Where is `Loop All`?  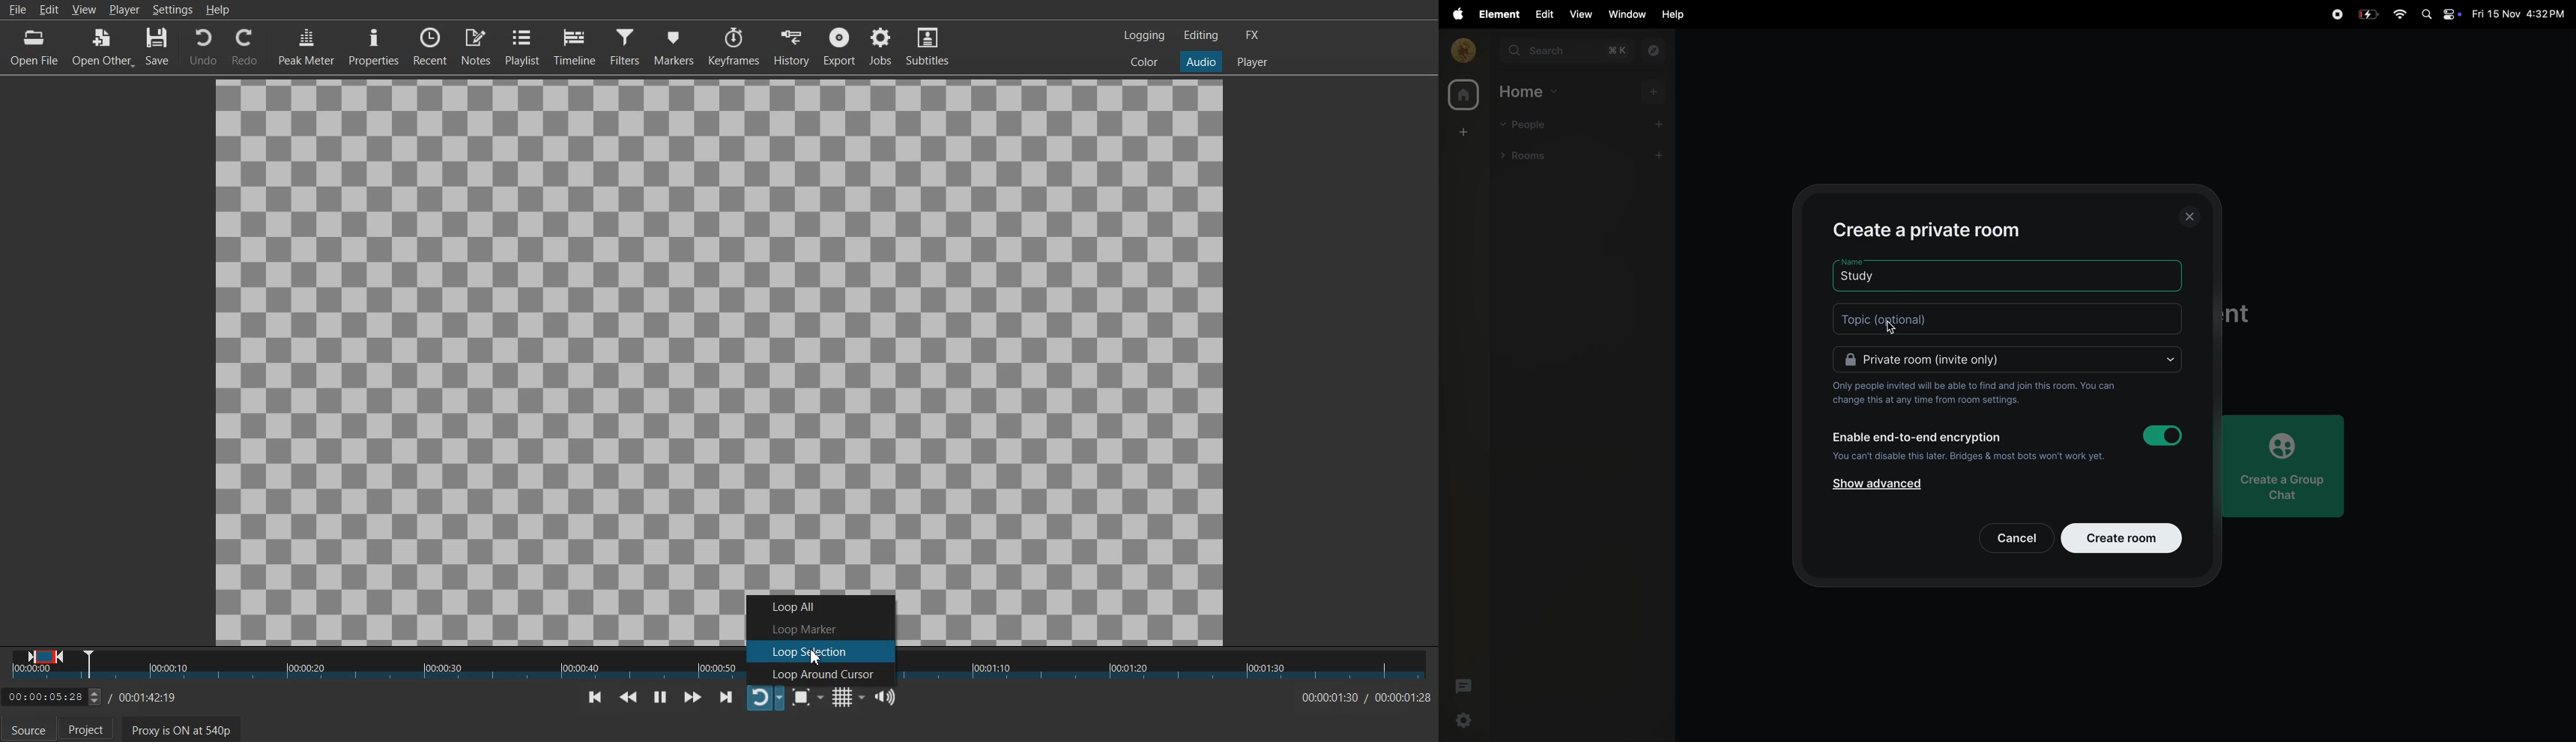 Loop All is located at coordinates (820, 605).